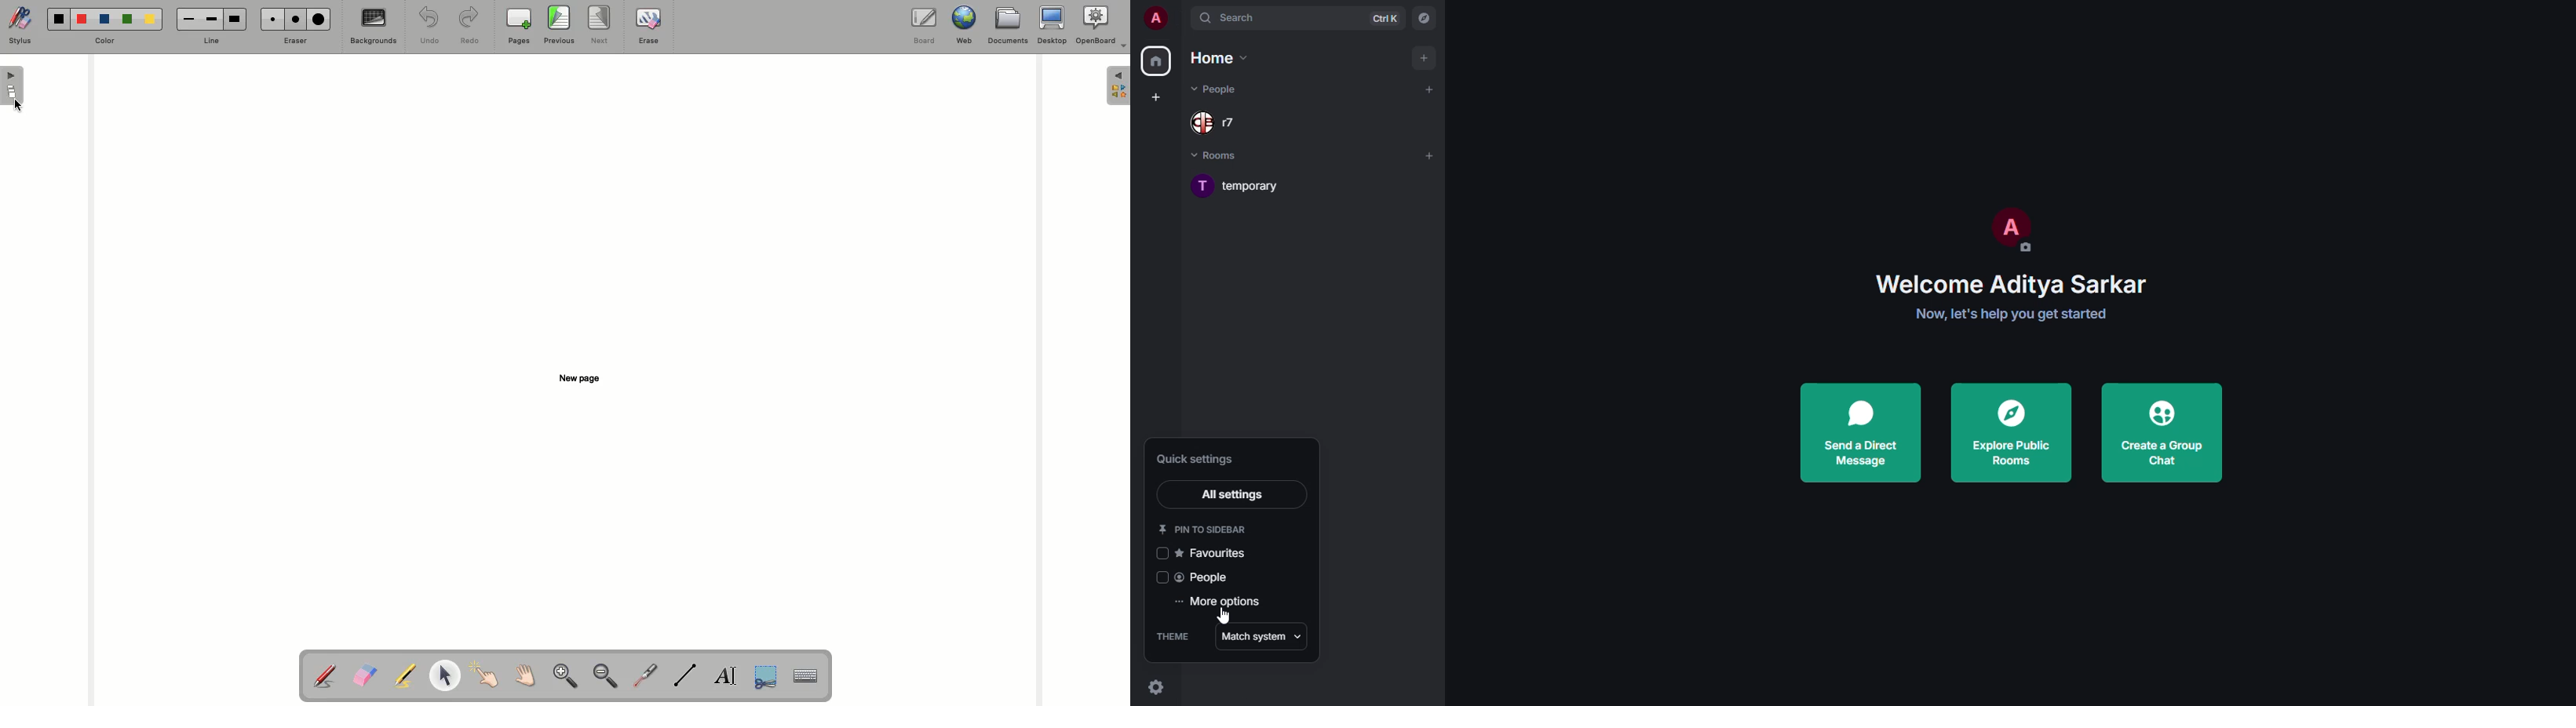 This screenshot has height=728, width=2576. Describe the element at coordinates (565, 677) in the screenshot. I see `Zoom in` at that location.